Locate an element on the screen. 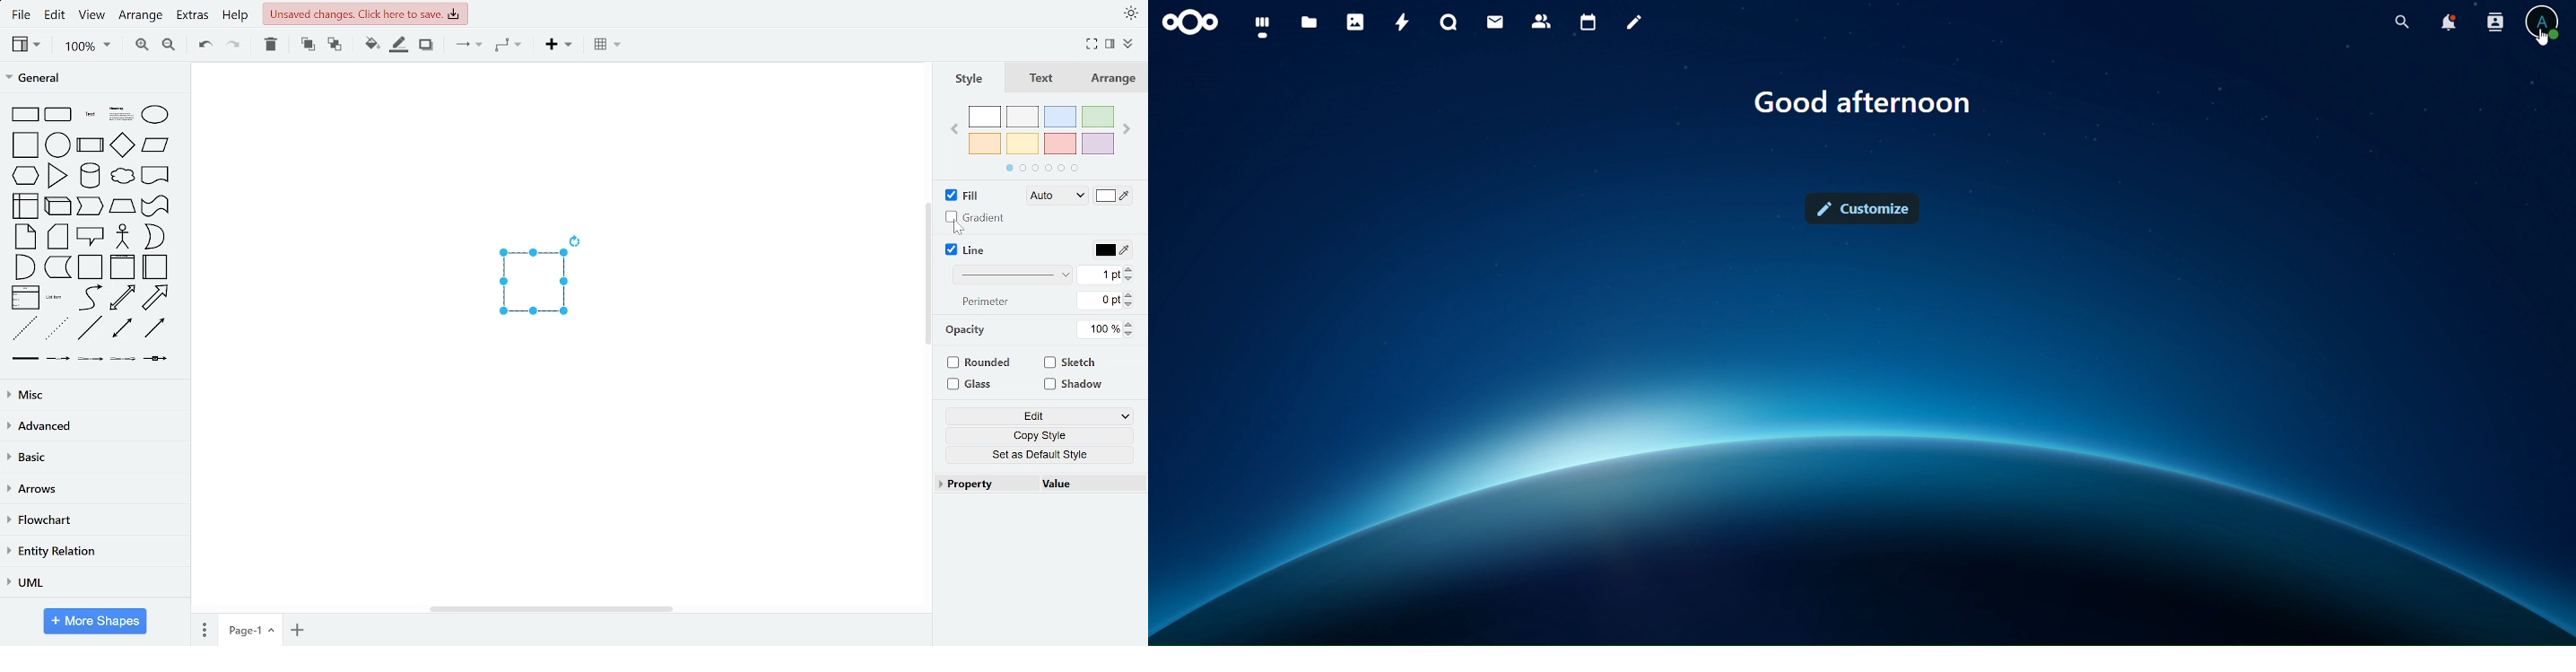 The image size is (2576, 672). unsaved changes. Click here to save is located at coordinates (368, 14).